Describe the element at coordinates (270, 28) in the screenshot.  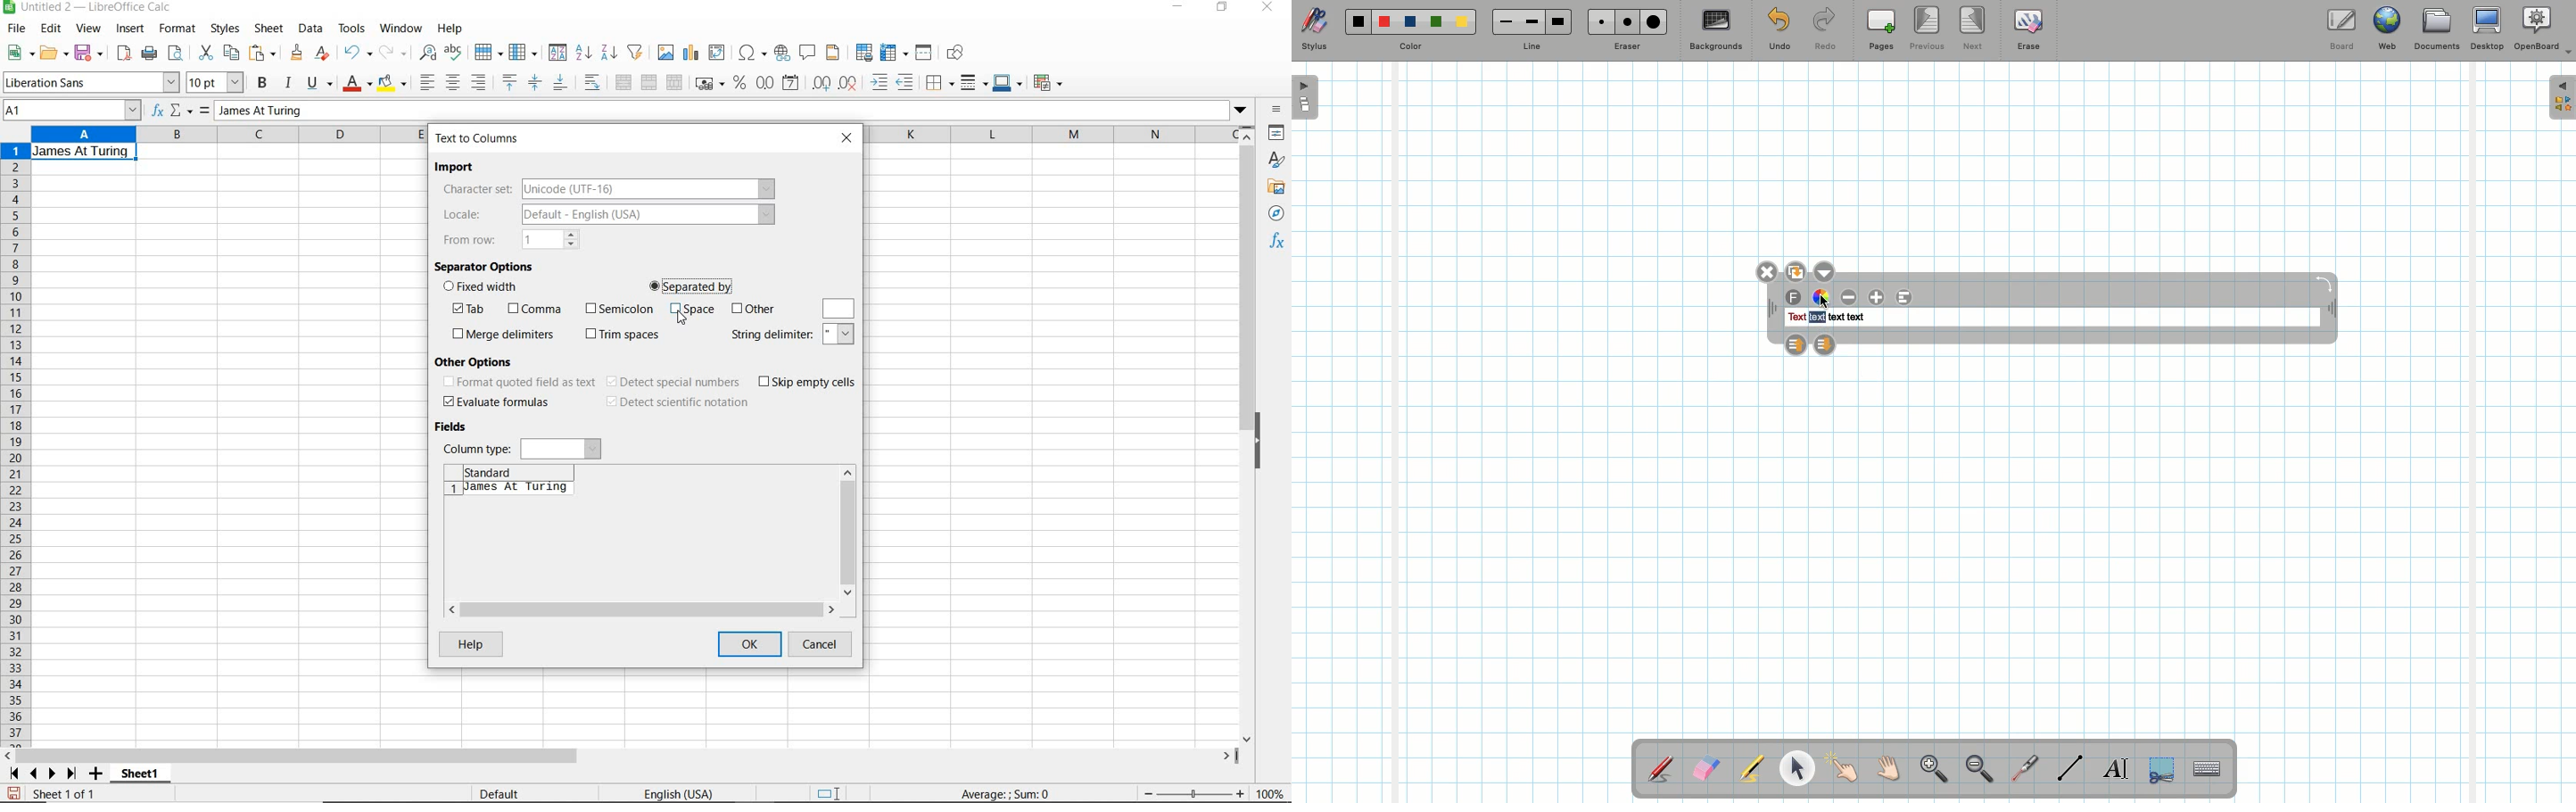
I see `sheet` at that location.